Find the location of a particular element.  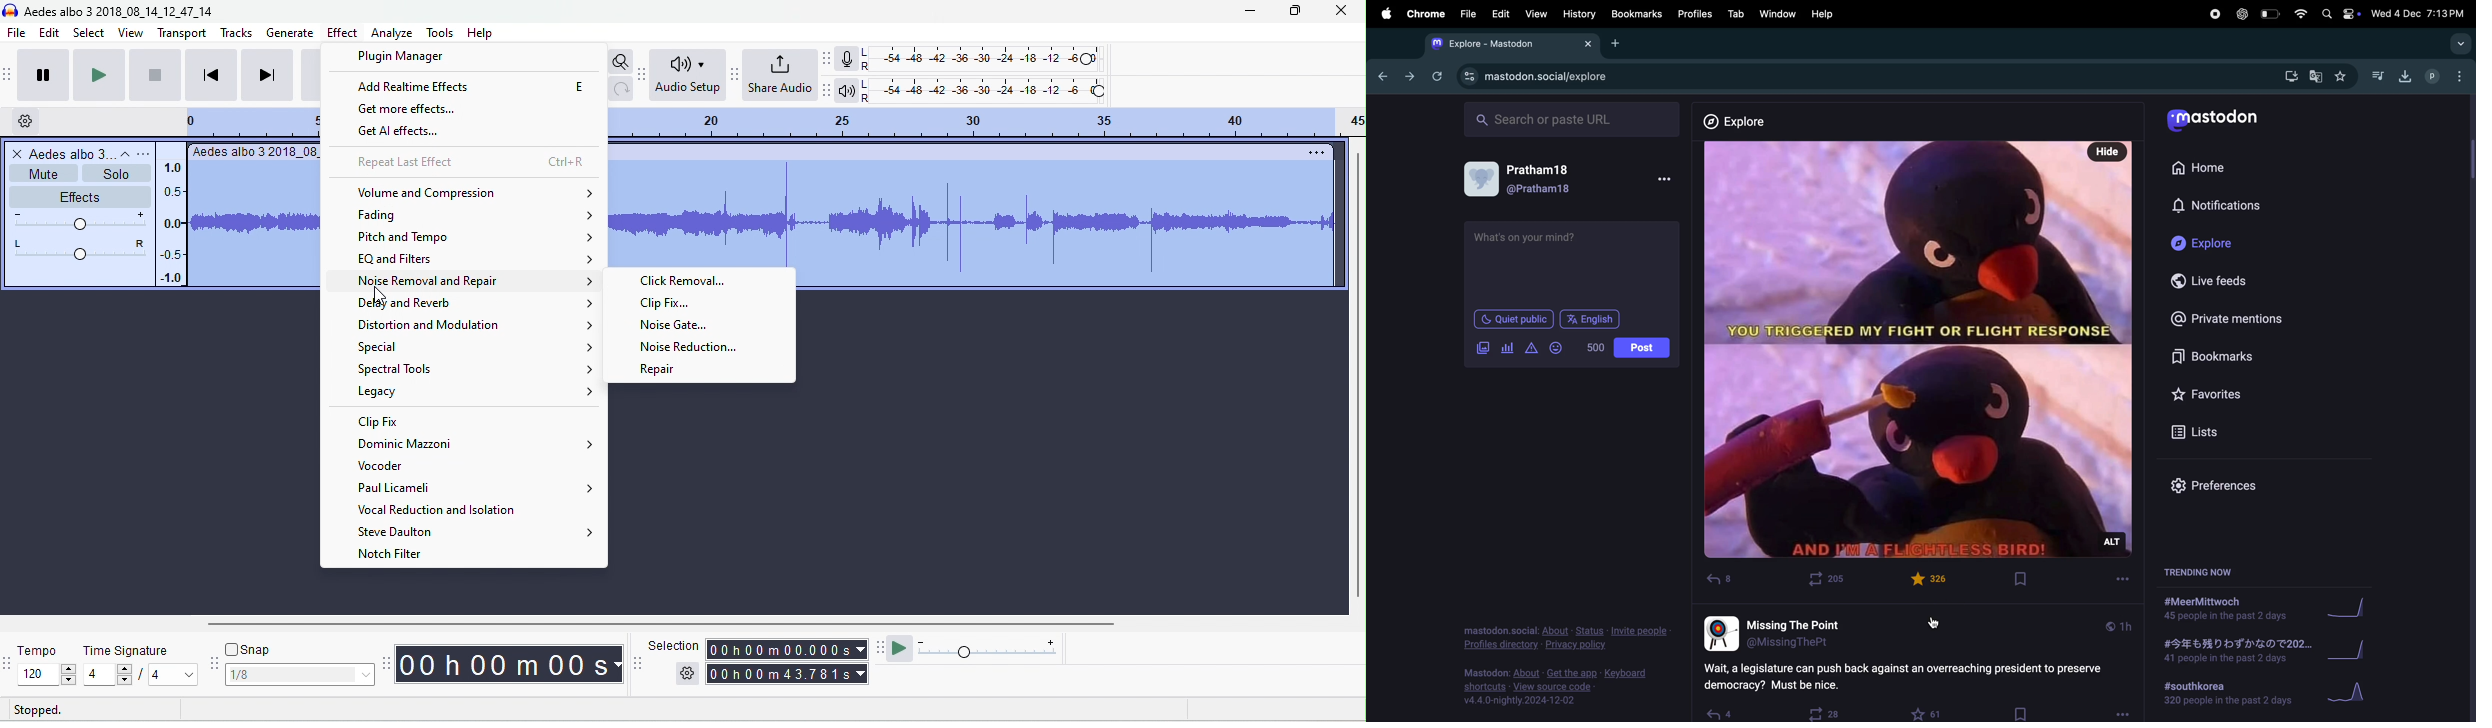

user profile is located at coordinates (1533, 179).